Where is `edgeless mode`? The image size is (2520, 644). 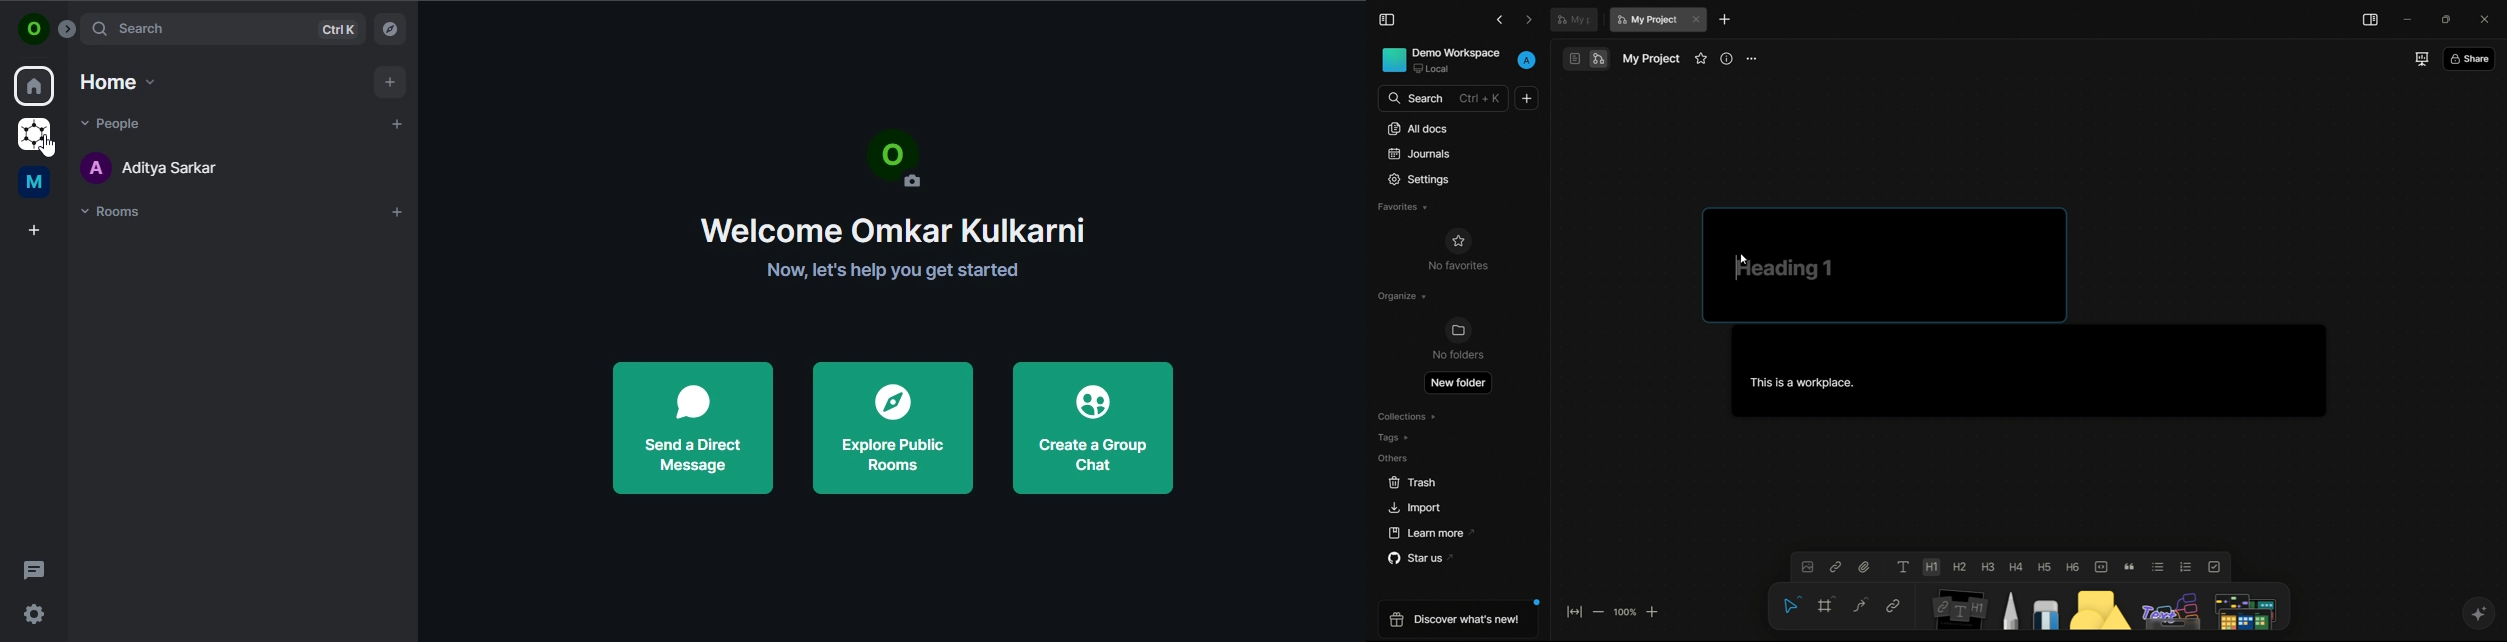 edgeless mode is located at coordinates (1598, 59).